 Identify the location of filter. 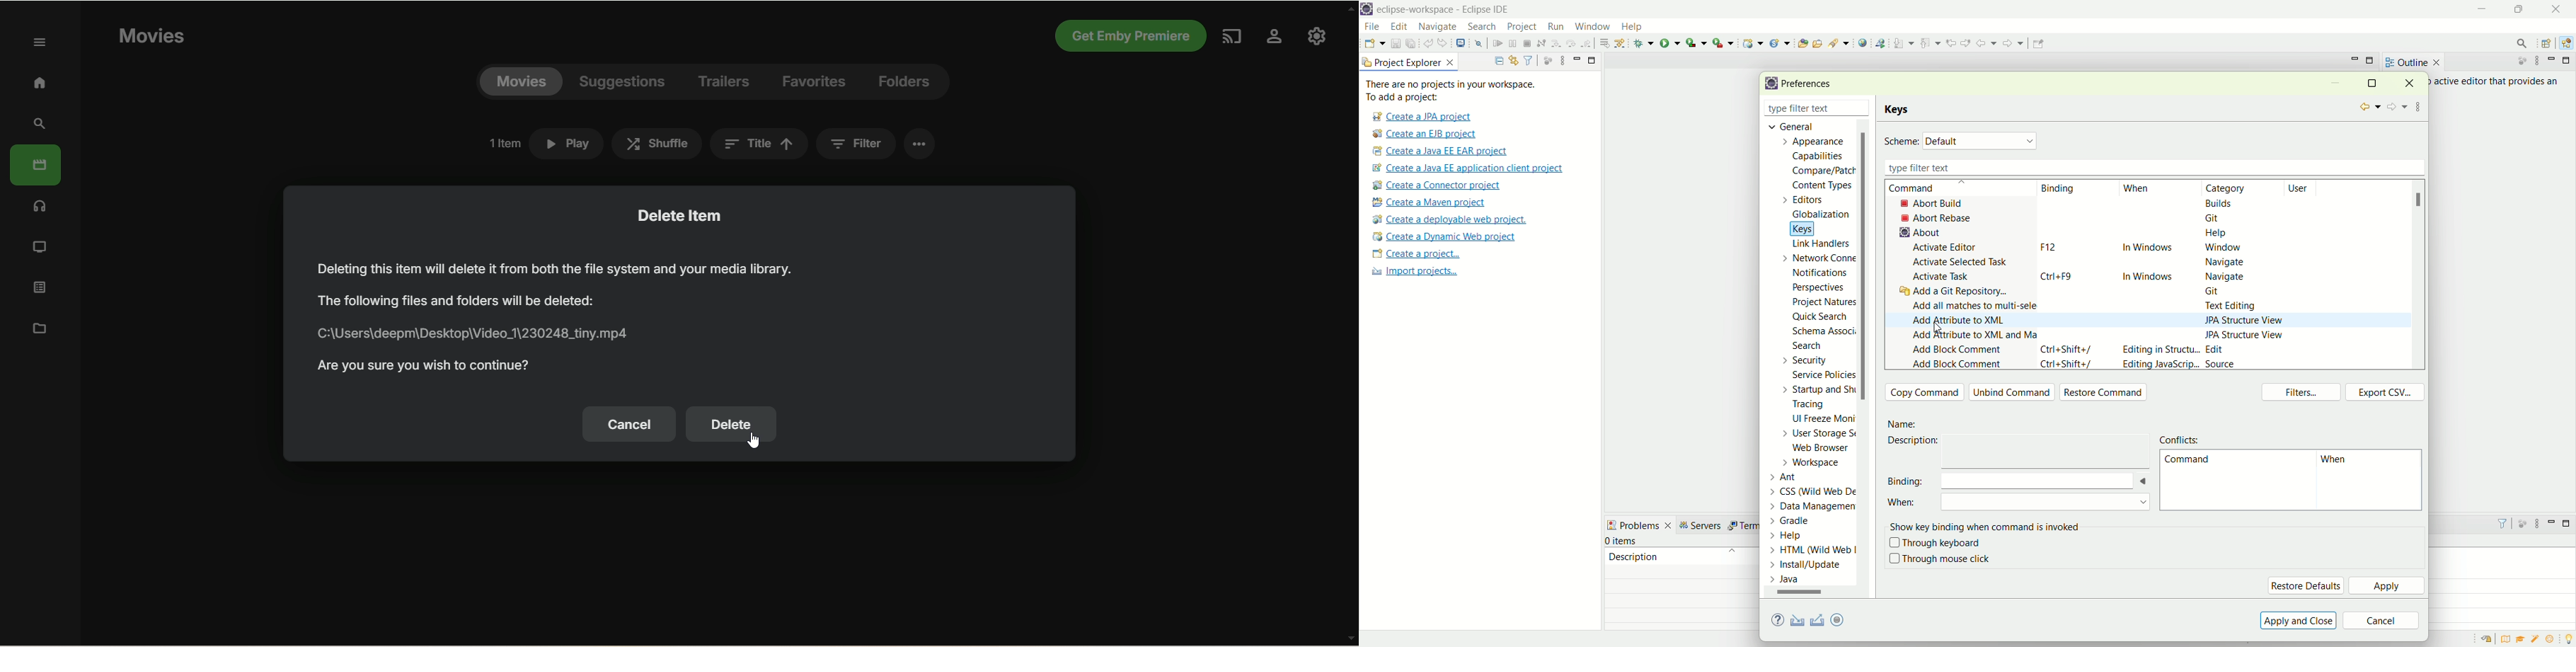
(2497, 523).